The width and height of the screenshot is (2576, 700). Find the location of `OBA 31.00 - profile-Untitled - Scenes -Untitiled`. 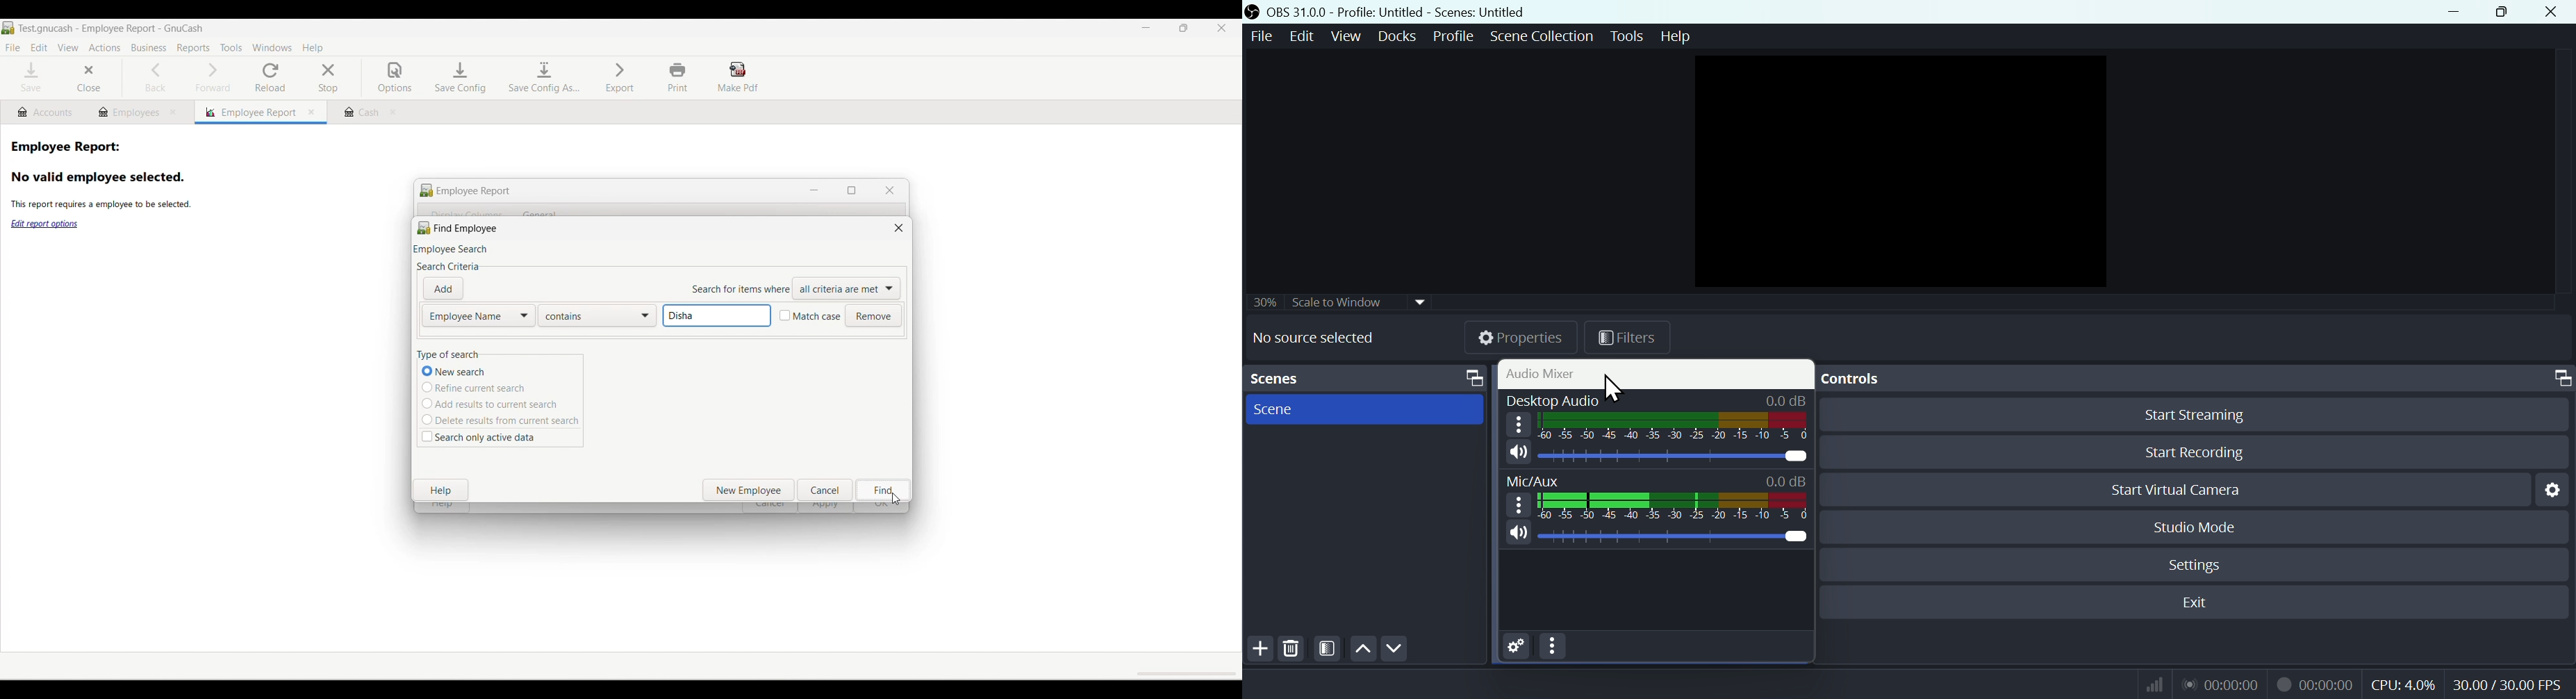

OBA 31.00 - profile-Untitled - Scenes -Untitiled is located at coordinates (1419, 12).